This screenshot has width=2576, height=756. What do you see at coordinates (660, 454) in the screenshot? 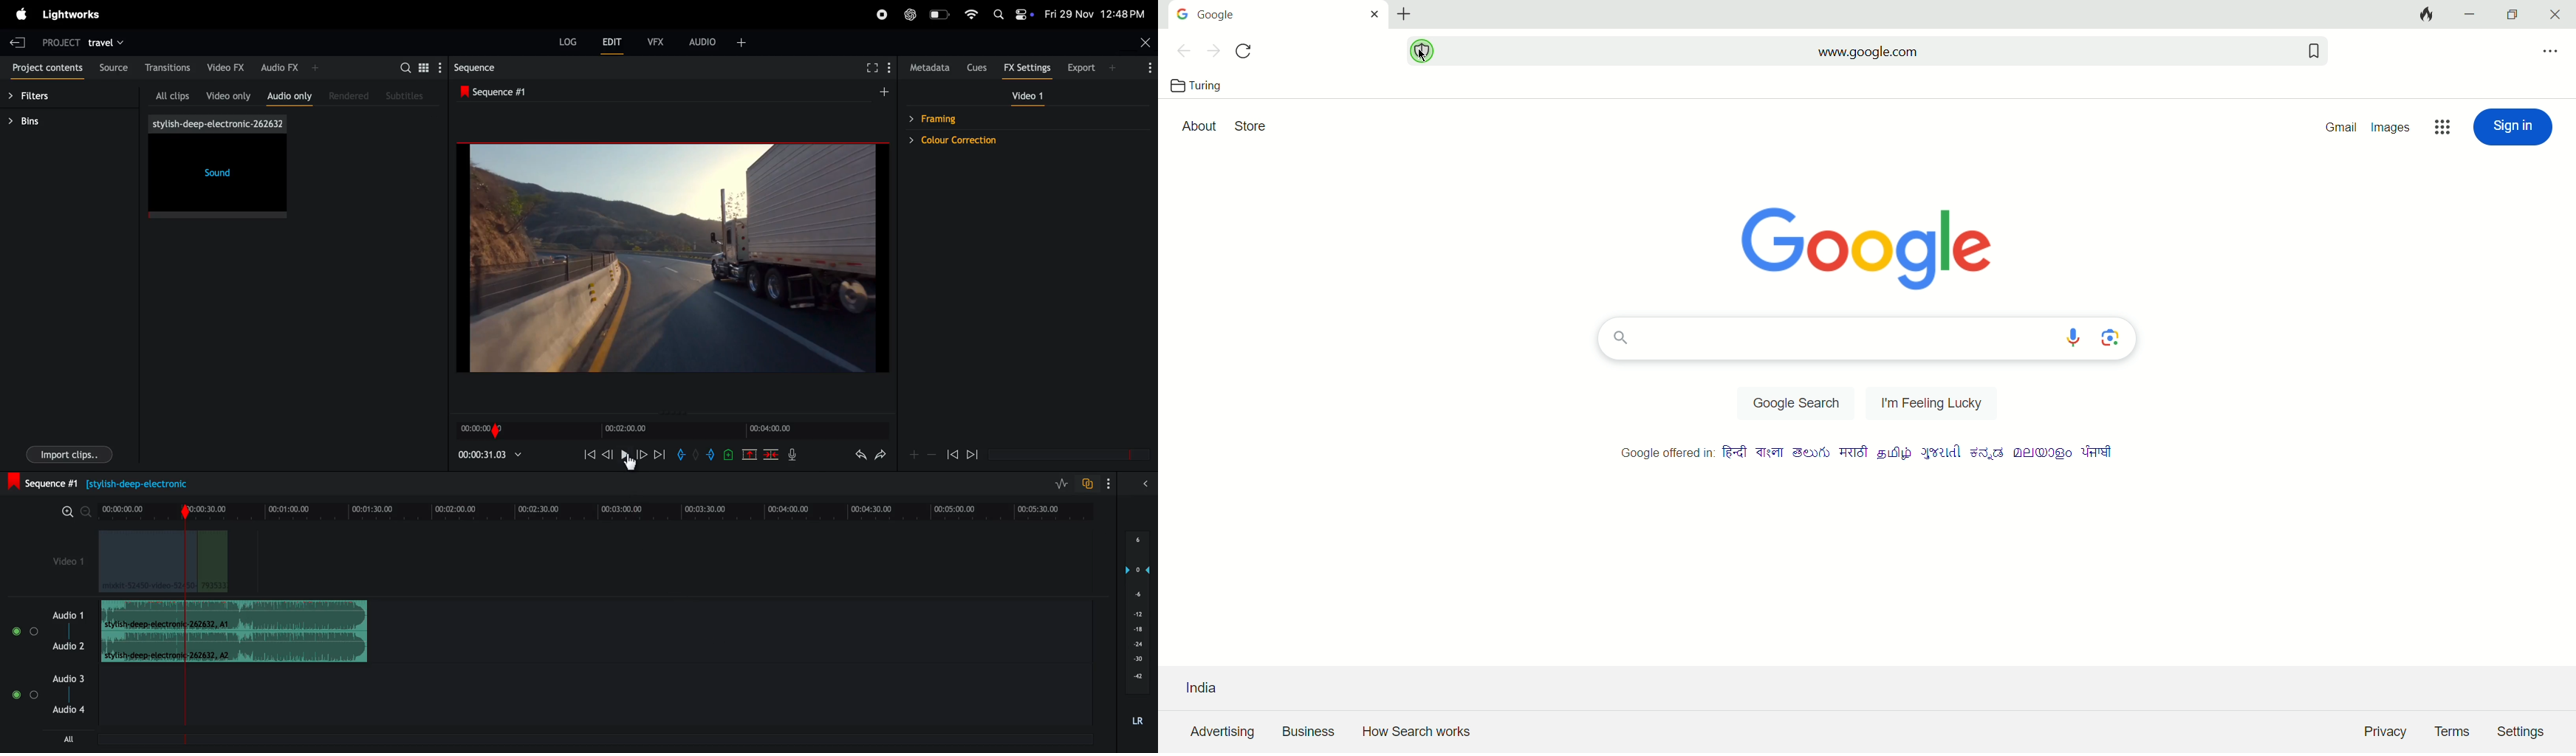
I see `next` at bounding box center [660, 454].